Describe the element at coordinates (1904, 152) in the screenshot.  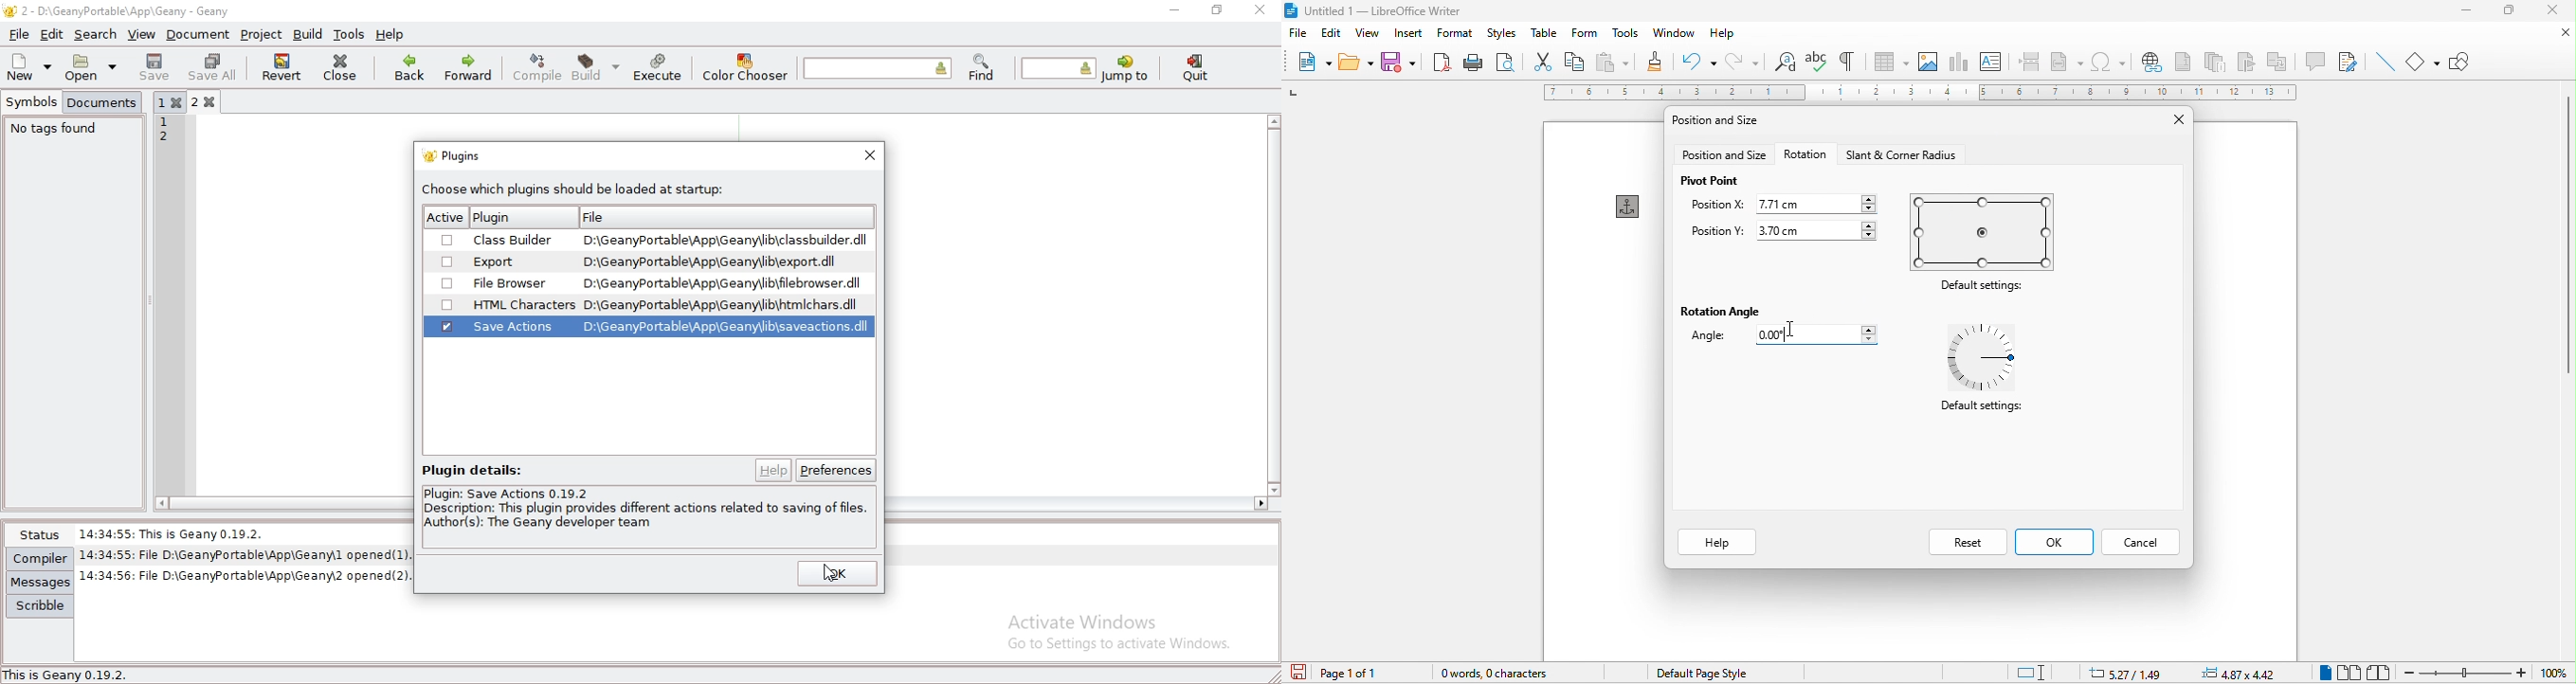
I see `start and corner radius` at that location.